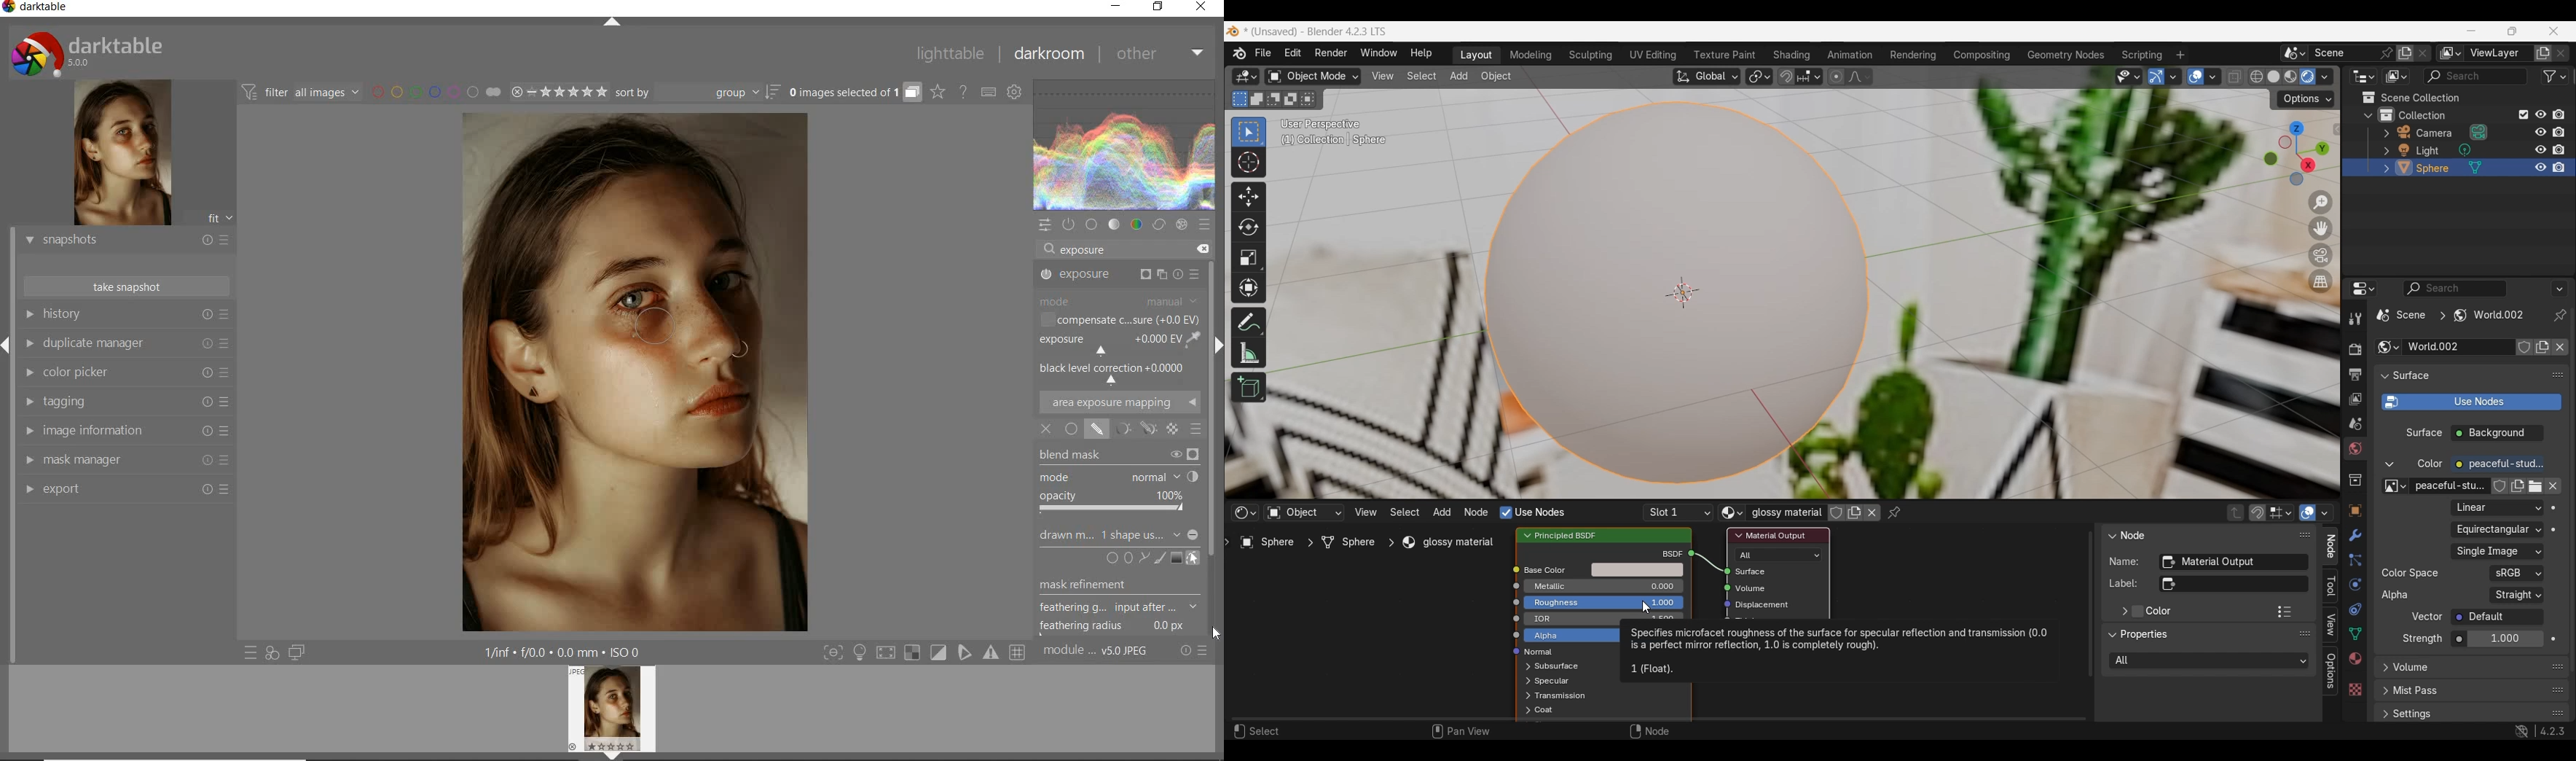 Image resolution: width=2576 pixels, height=784 pixels. What do you see at coordinates (2539, 131) in the screenshot?
I see `respectively hide in viewport` at bounding box center [2539, 131].